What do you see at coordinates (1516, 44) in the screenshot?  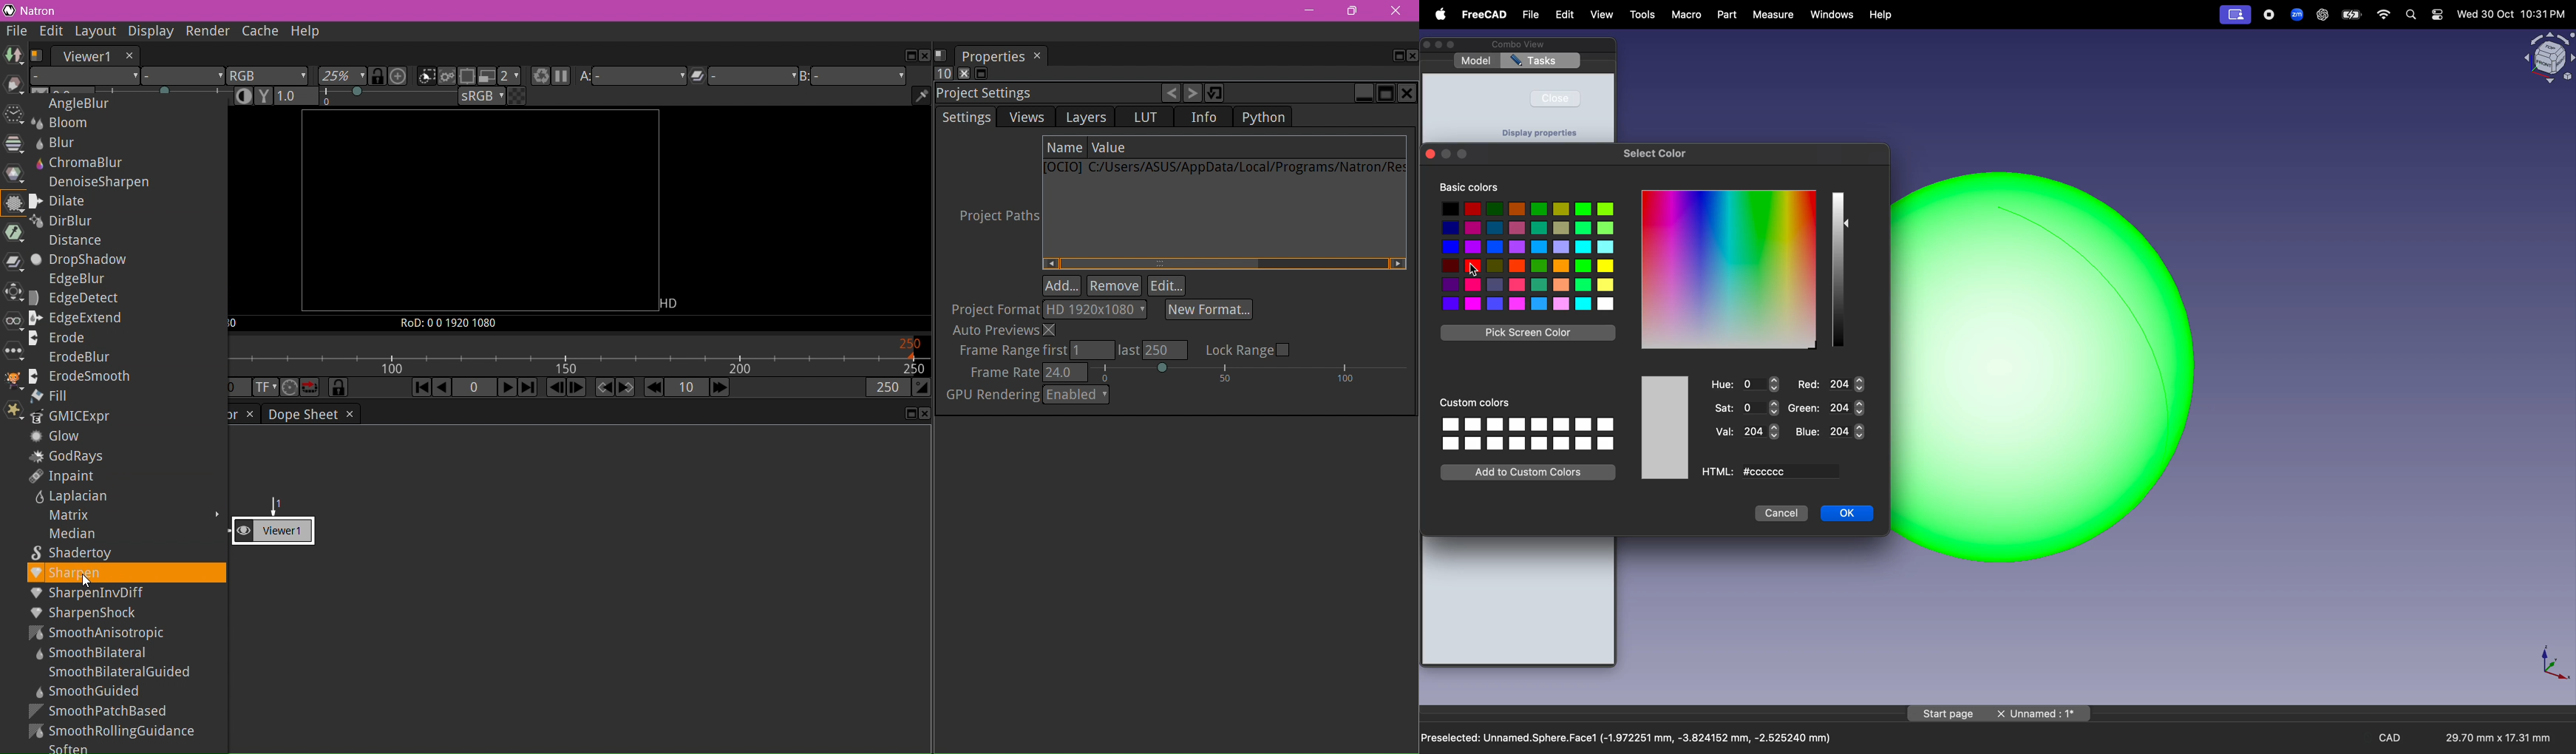 I see `Combo view` at bounding box center [1516, 44].